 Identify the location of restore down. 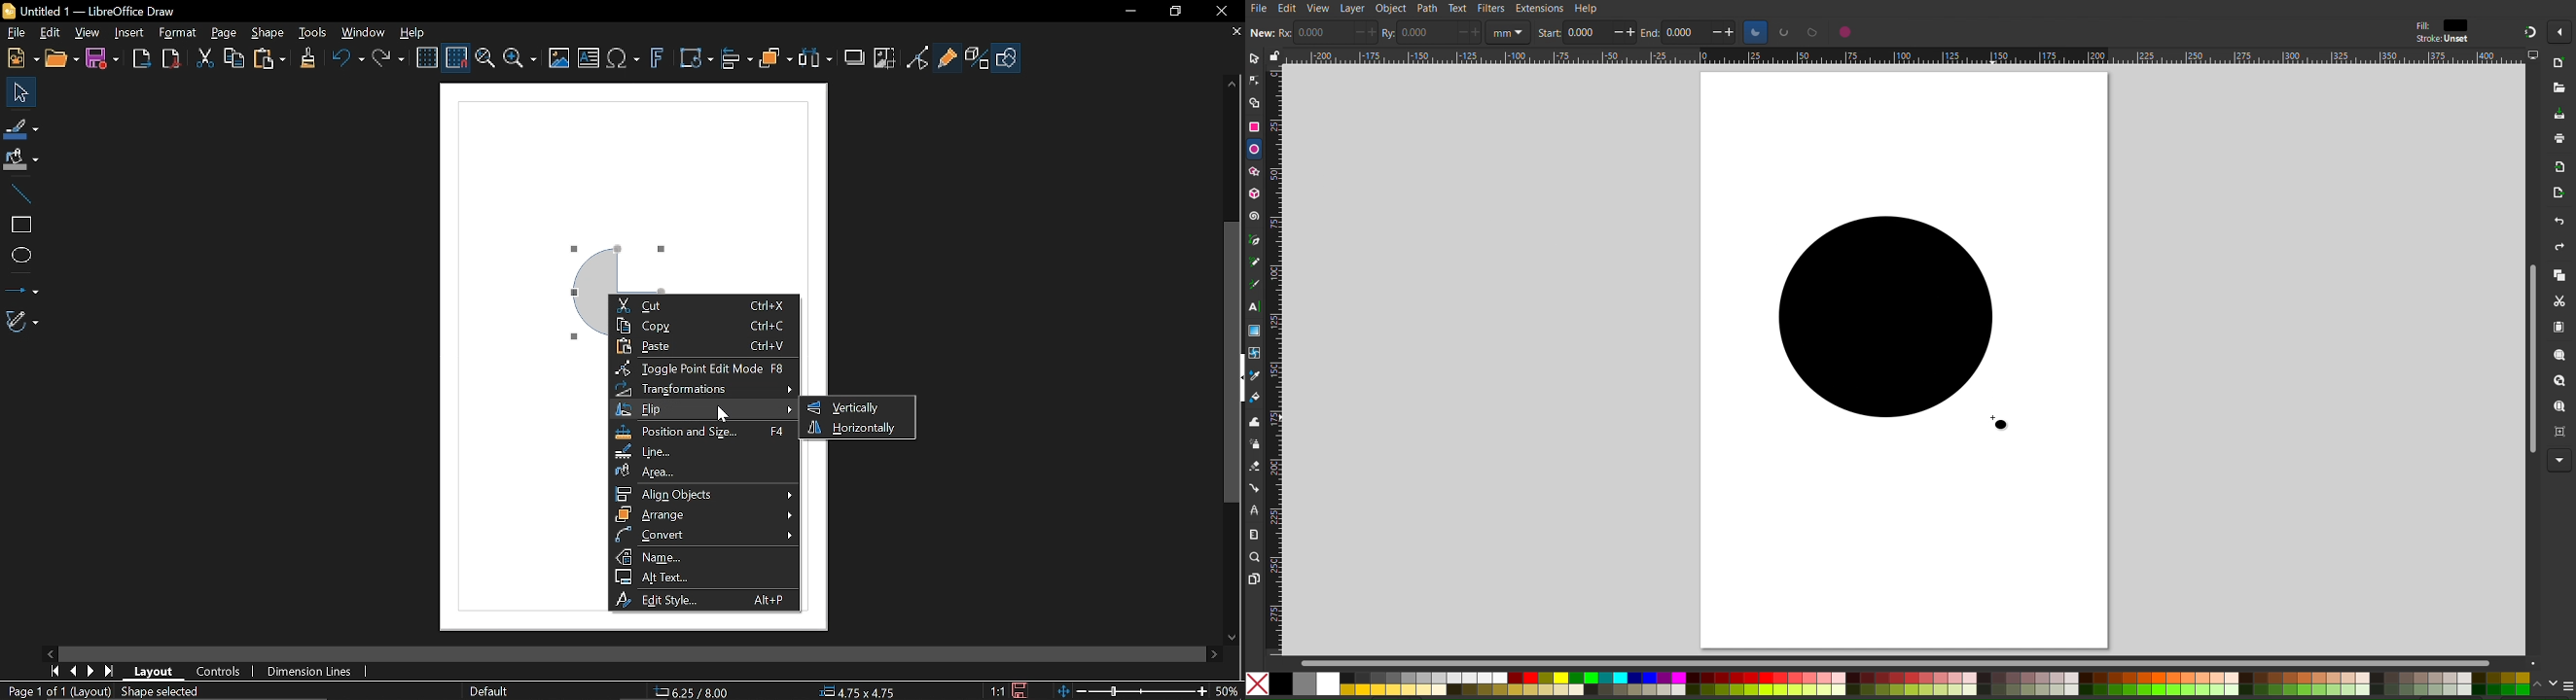
(1177, 10).